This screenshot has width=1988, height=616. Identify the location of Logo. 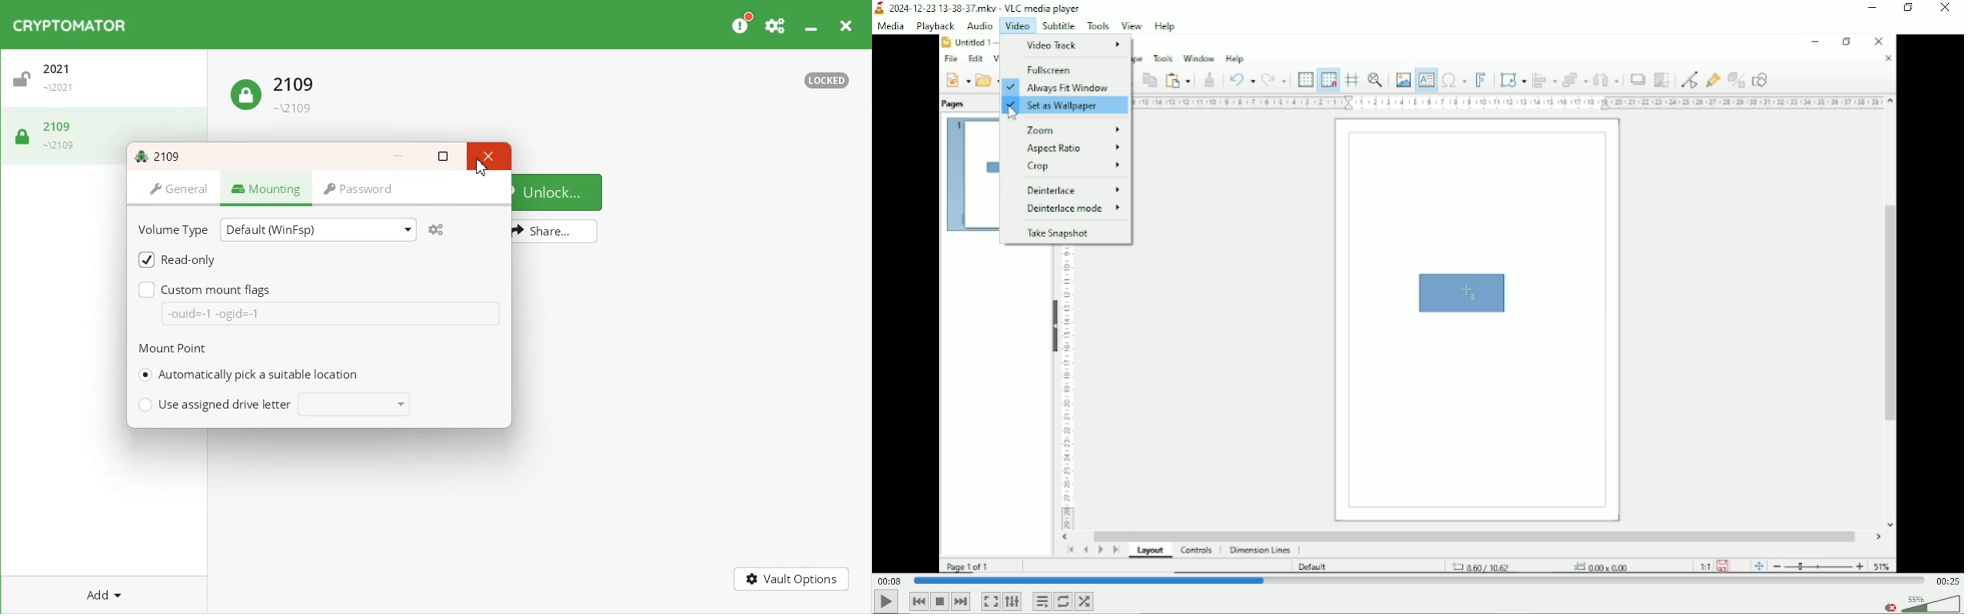
(72, 25).